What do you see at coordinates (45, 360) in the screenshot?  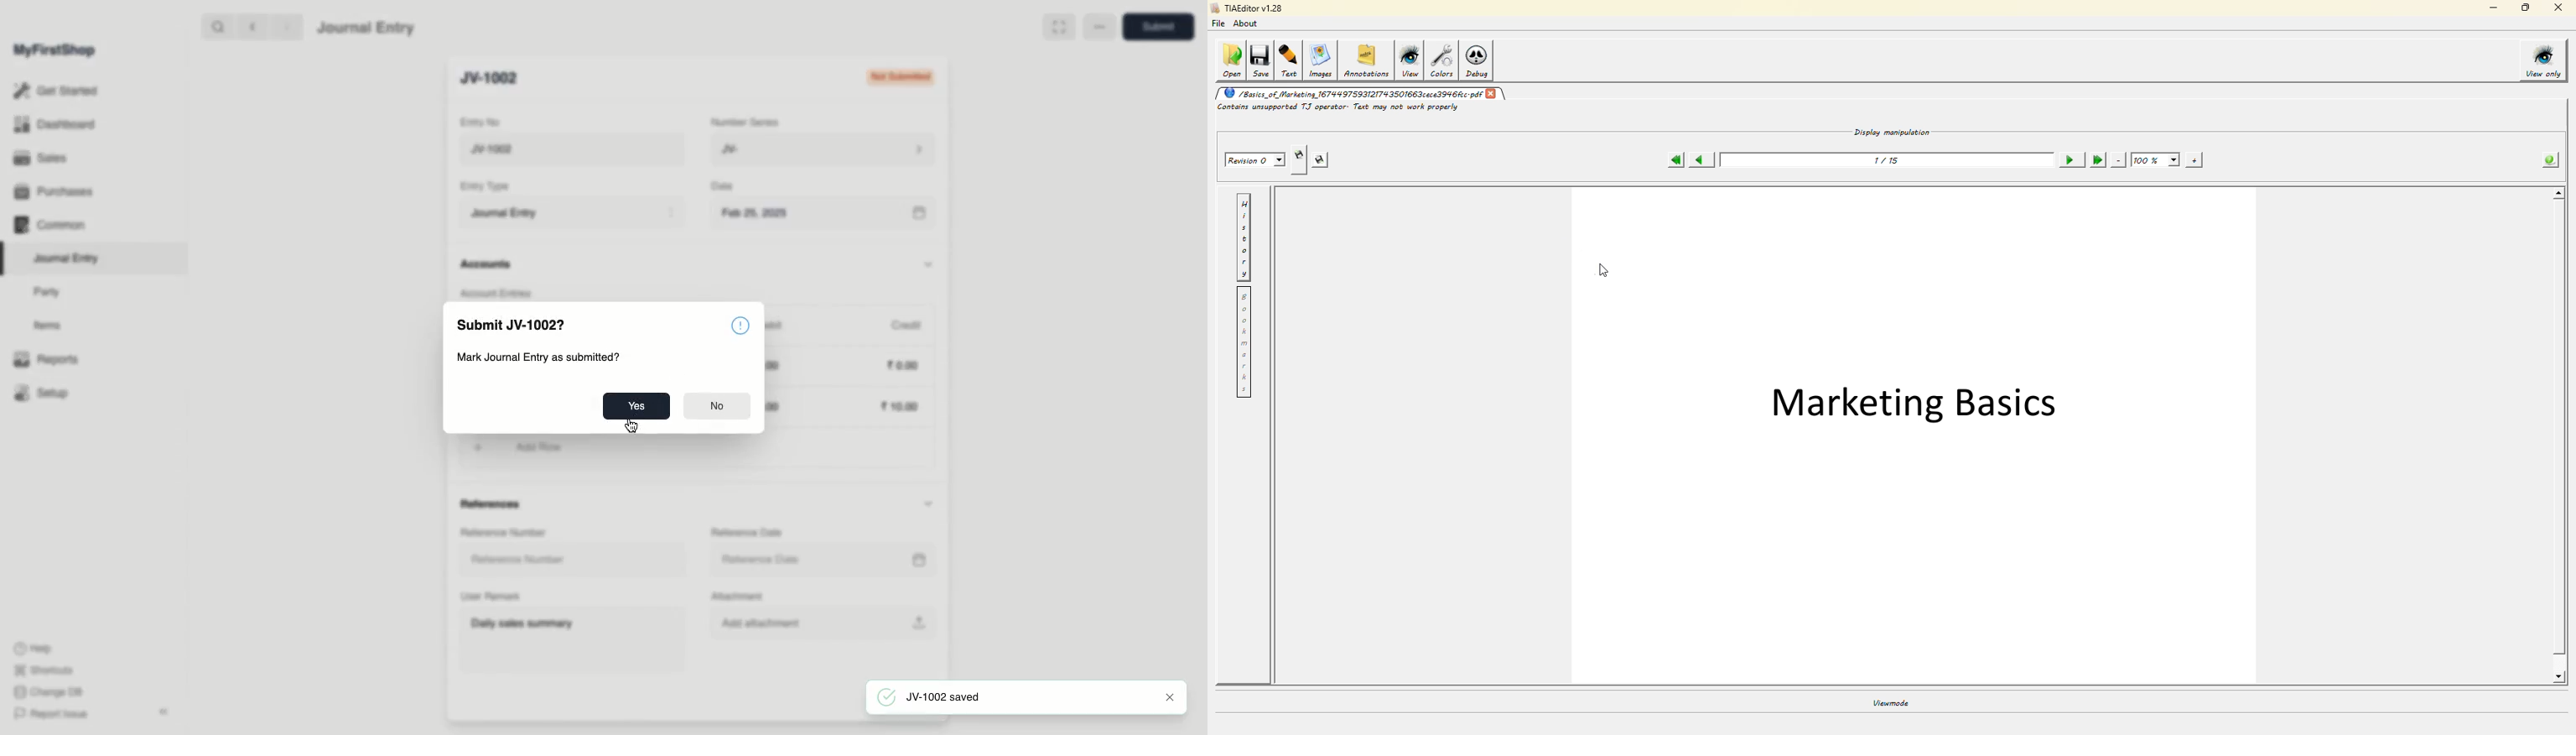 I see `Reports` at bounding box center [45, 360].